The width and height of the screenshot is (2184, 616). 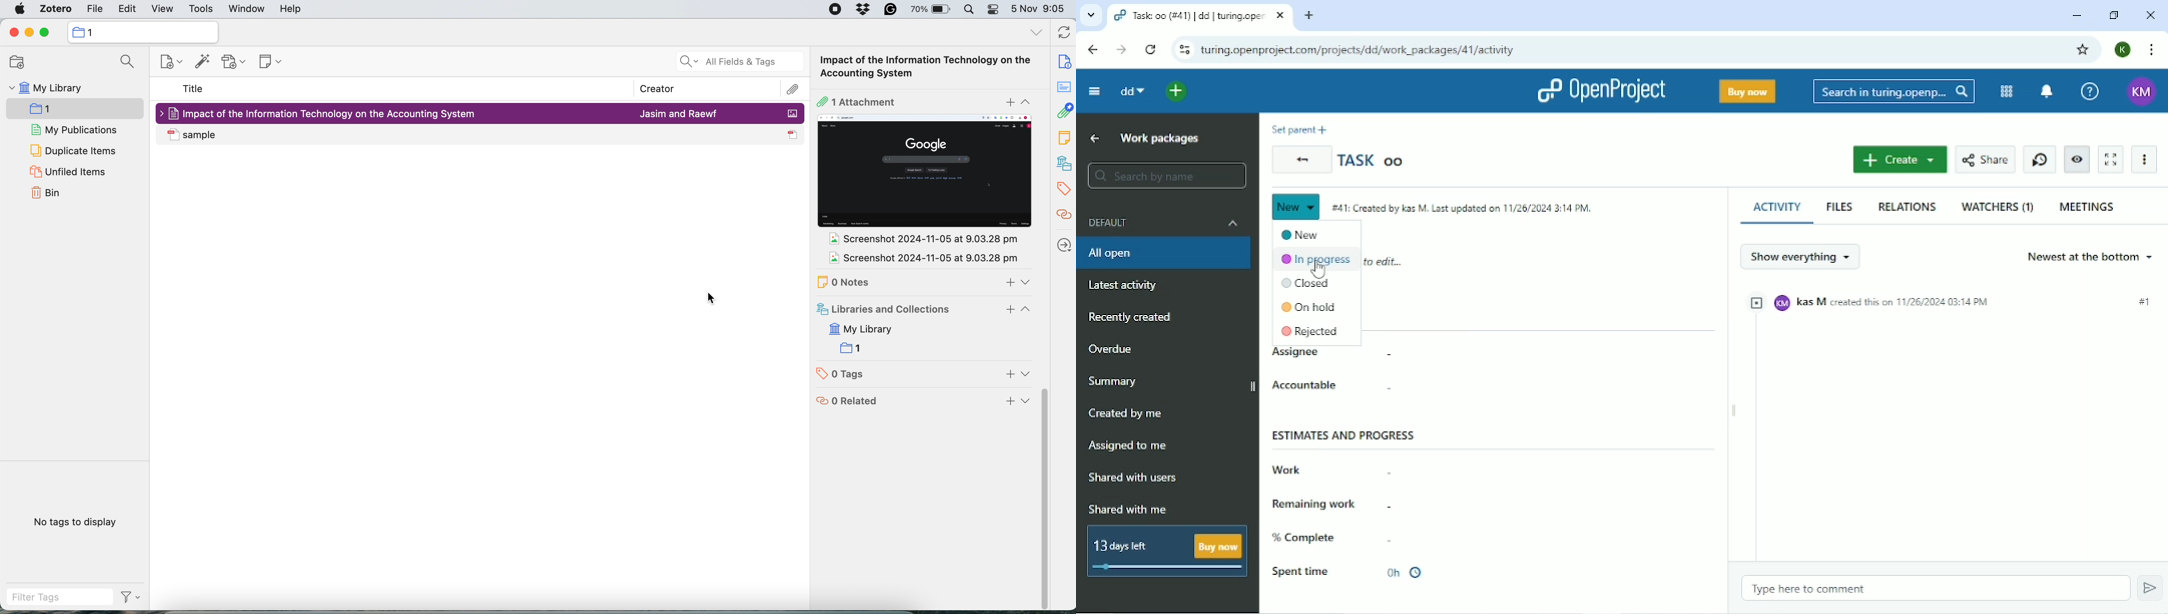 I want to click on new attachment, so click(x=235, y=61).